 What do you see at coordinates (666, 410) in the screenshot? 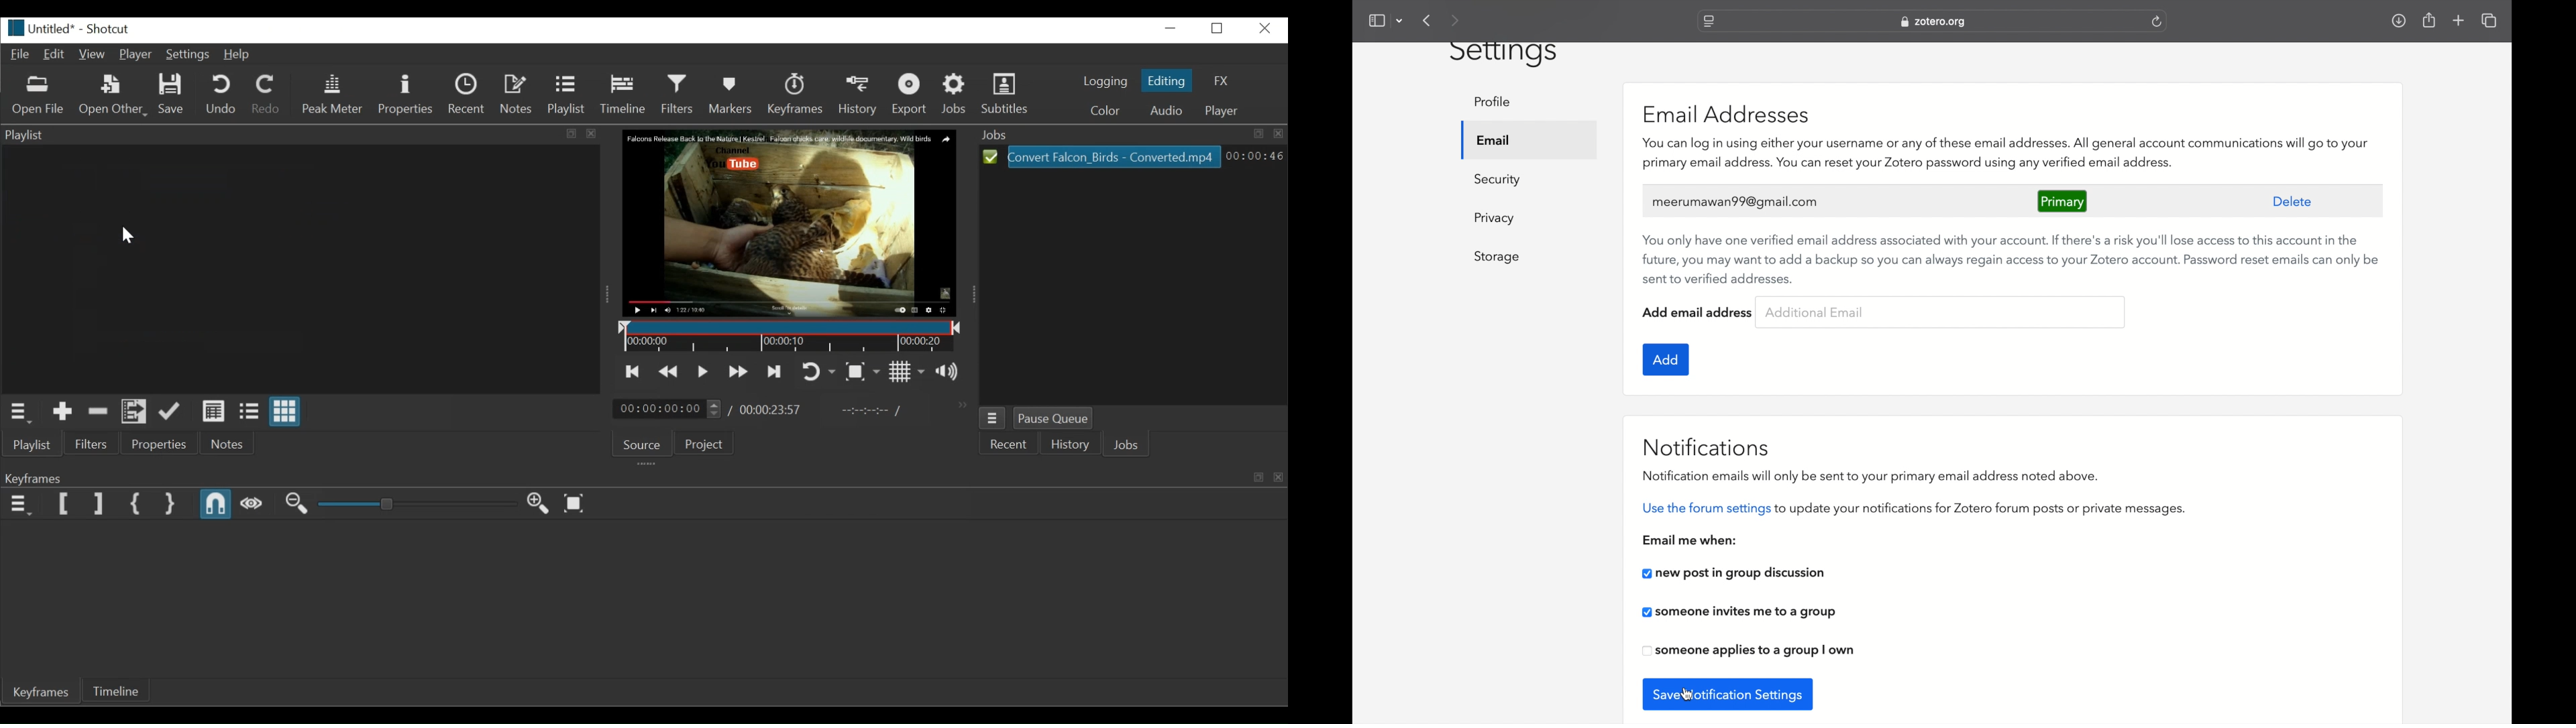
I see `00:00:00:00(Current position)` at bounding box center [666, 410].